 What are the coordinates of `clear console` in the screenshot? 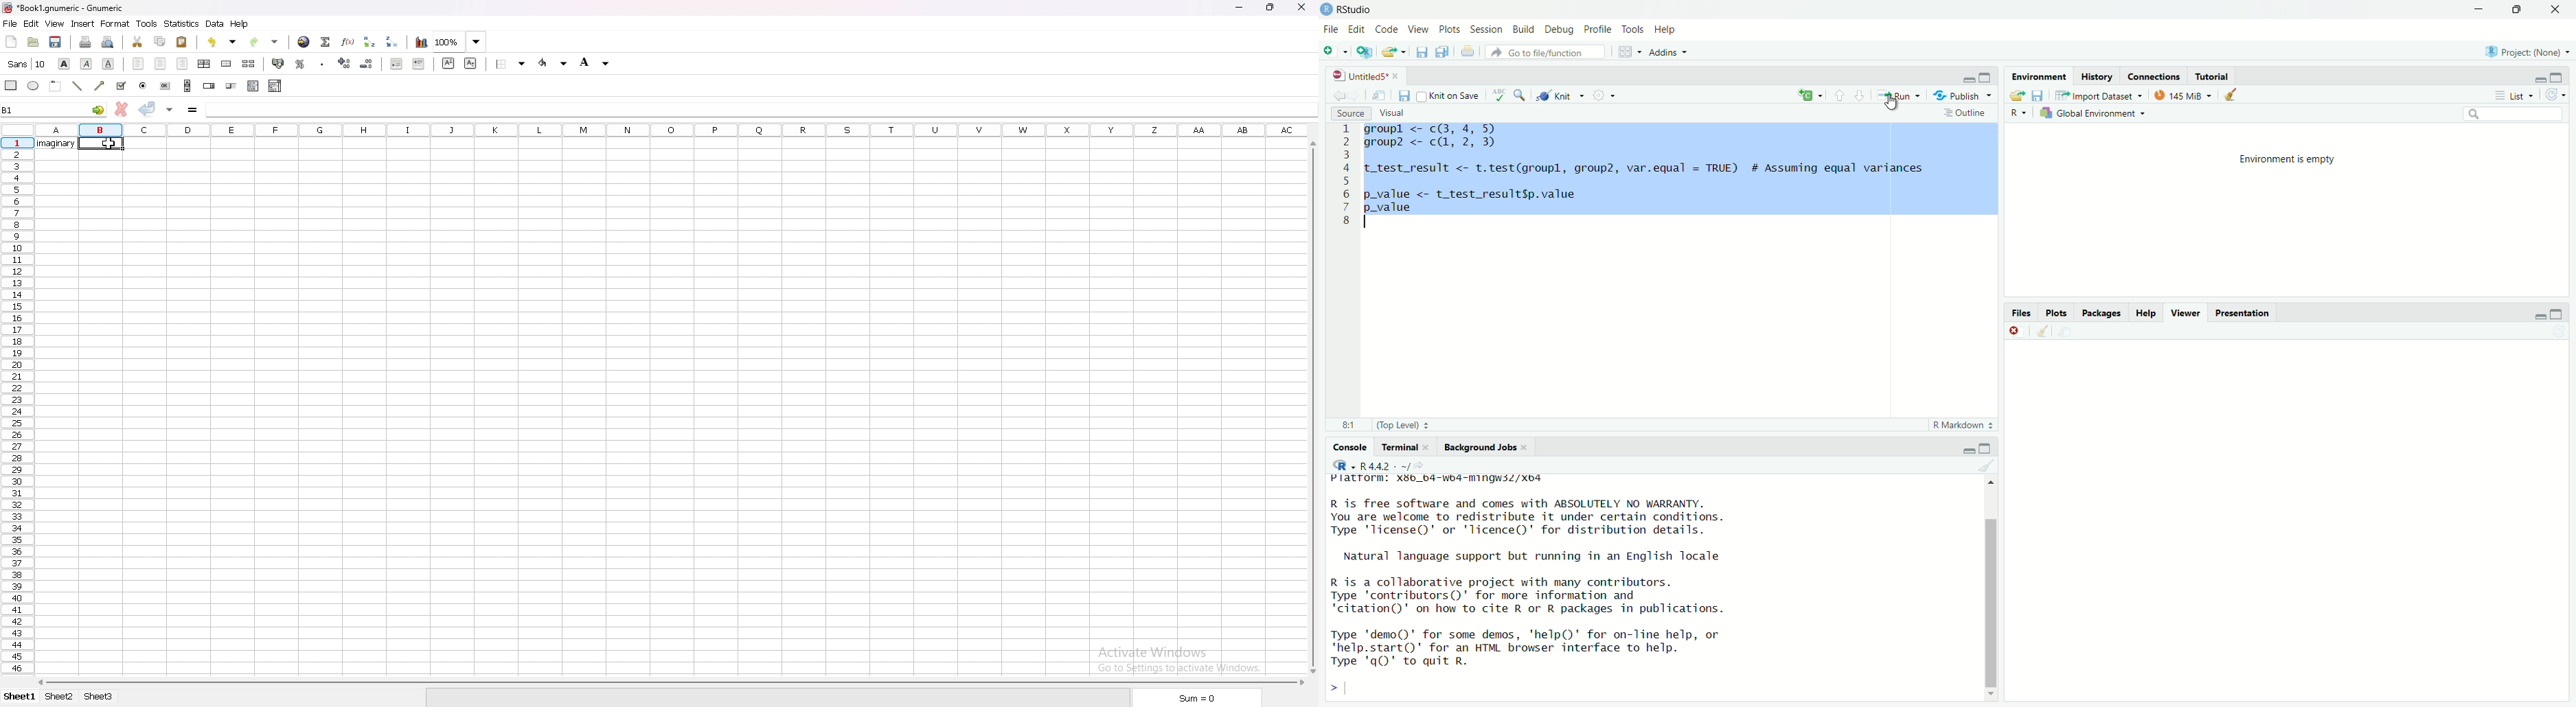 It's located at (2040, 330).